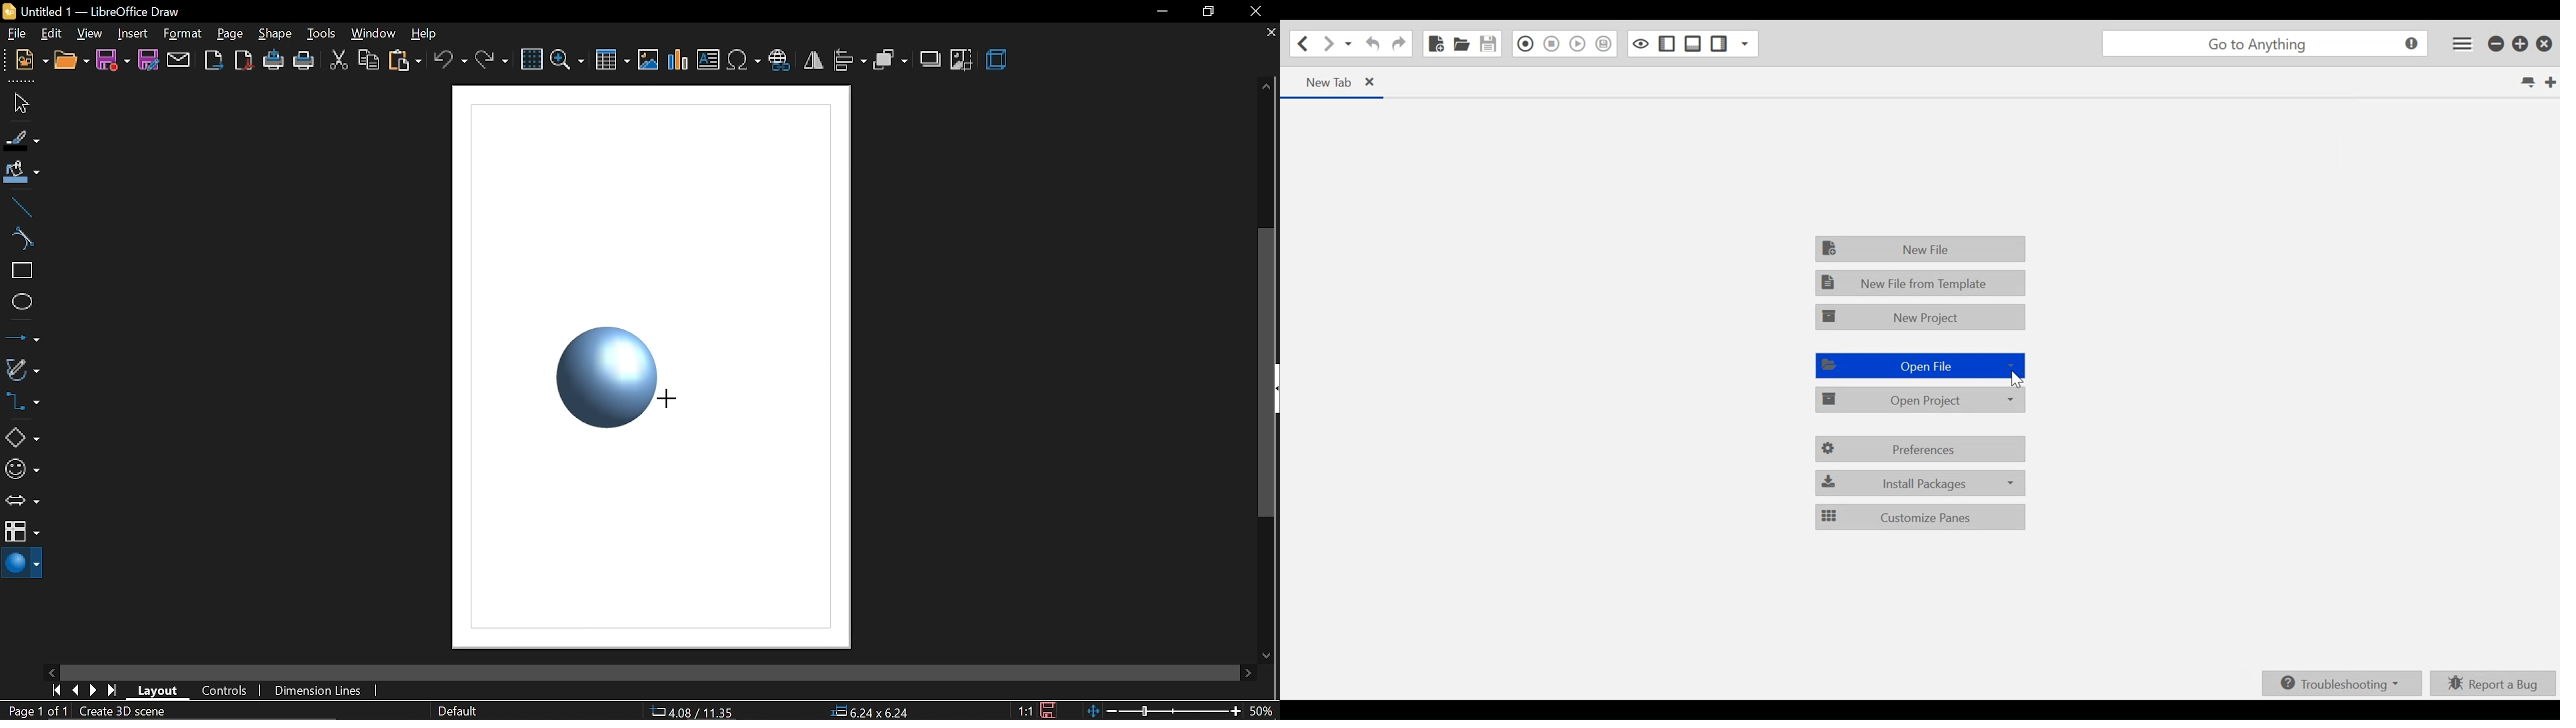  What do you see at coordinates (325, 692) in the screenshot?
I see `dimension lines` at bounding box center [325, 692].